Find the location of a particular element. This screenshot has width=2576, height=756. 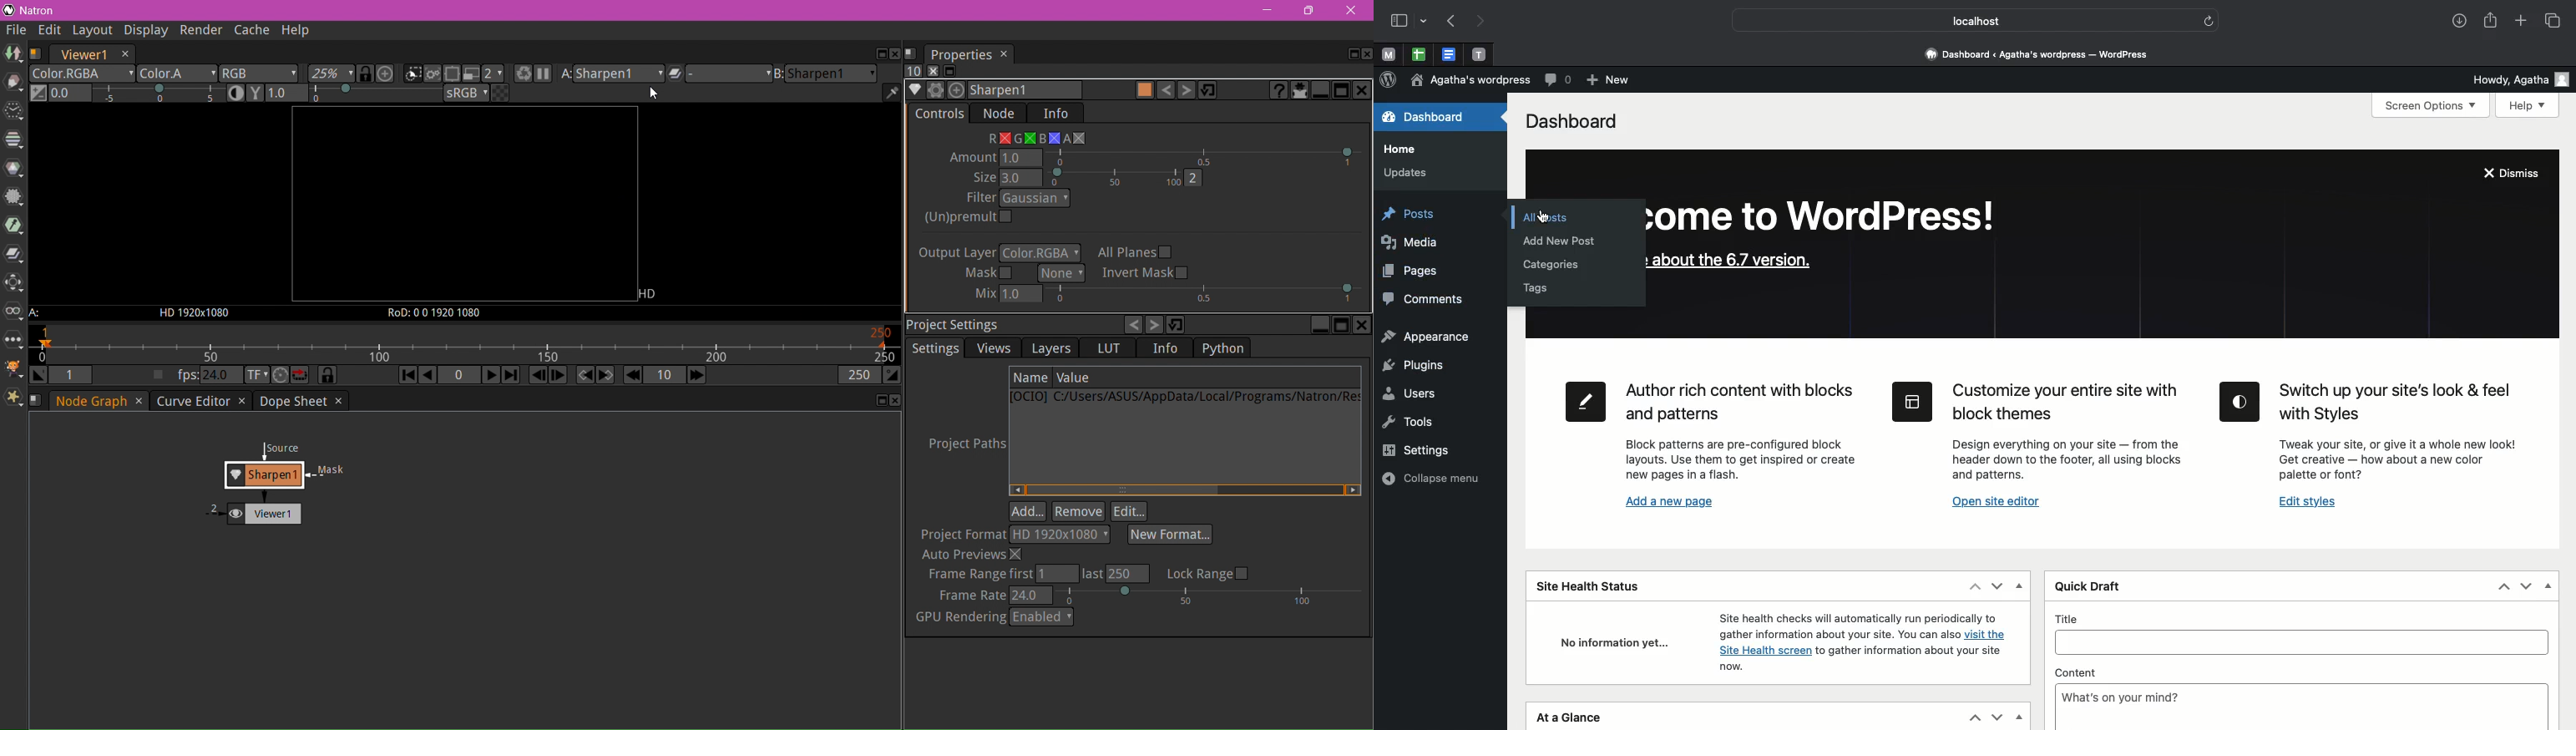

Comment is located at coordinates (1555, 80).